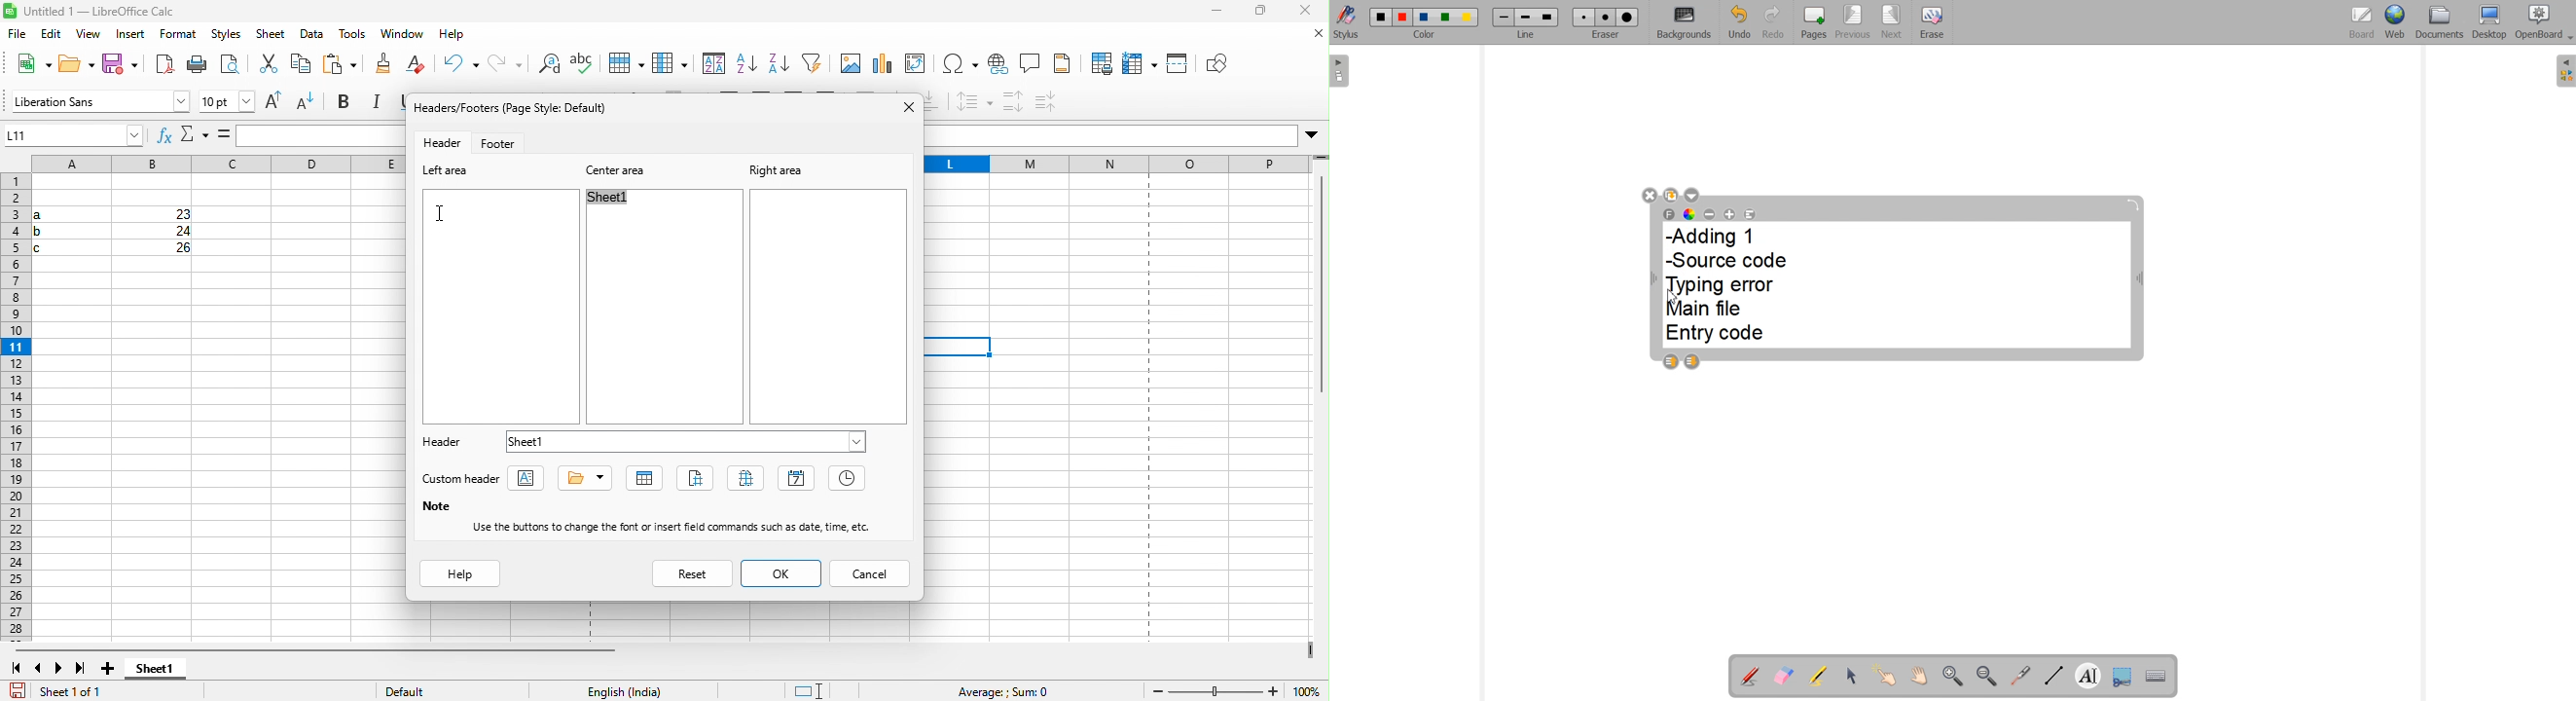  I want to click on clone formatting, so click(342, 65).